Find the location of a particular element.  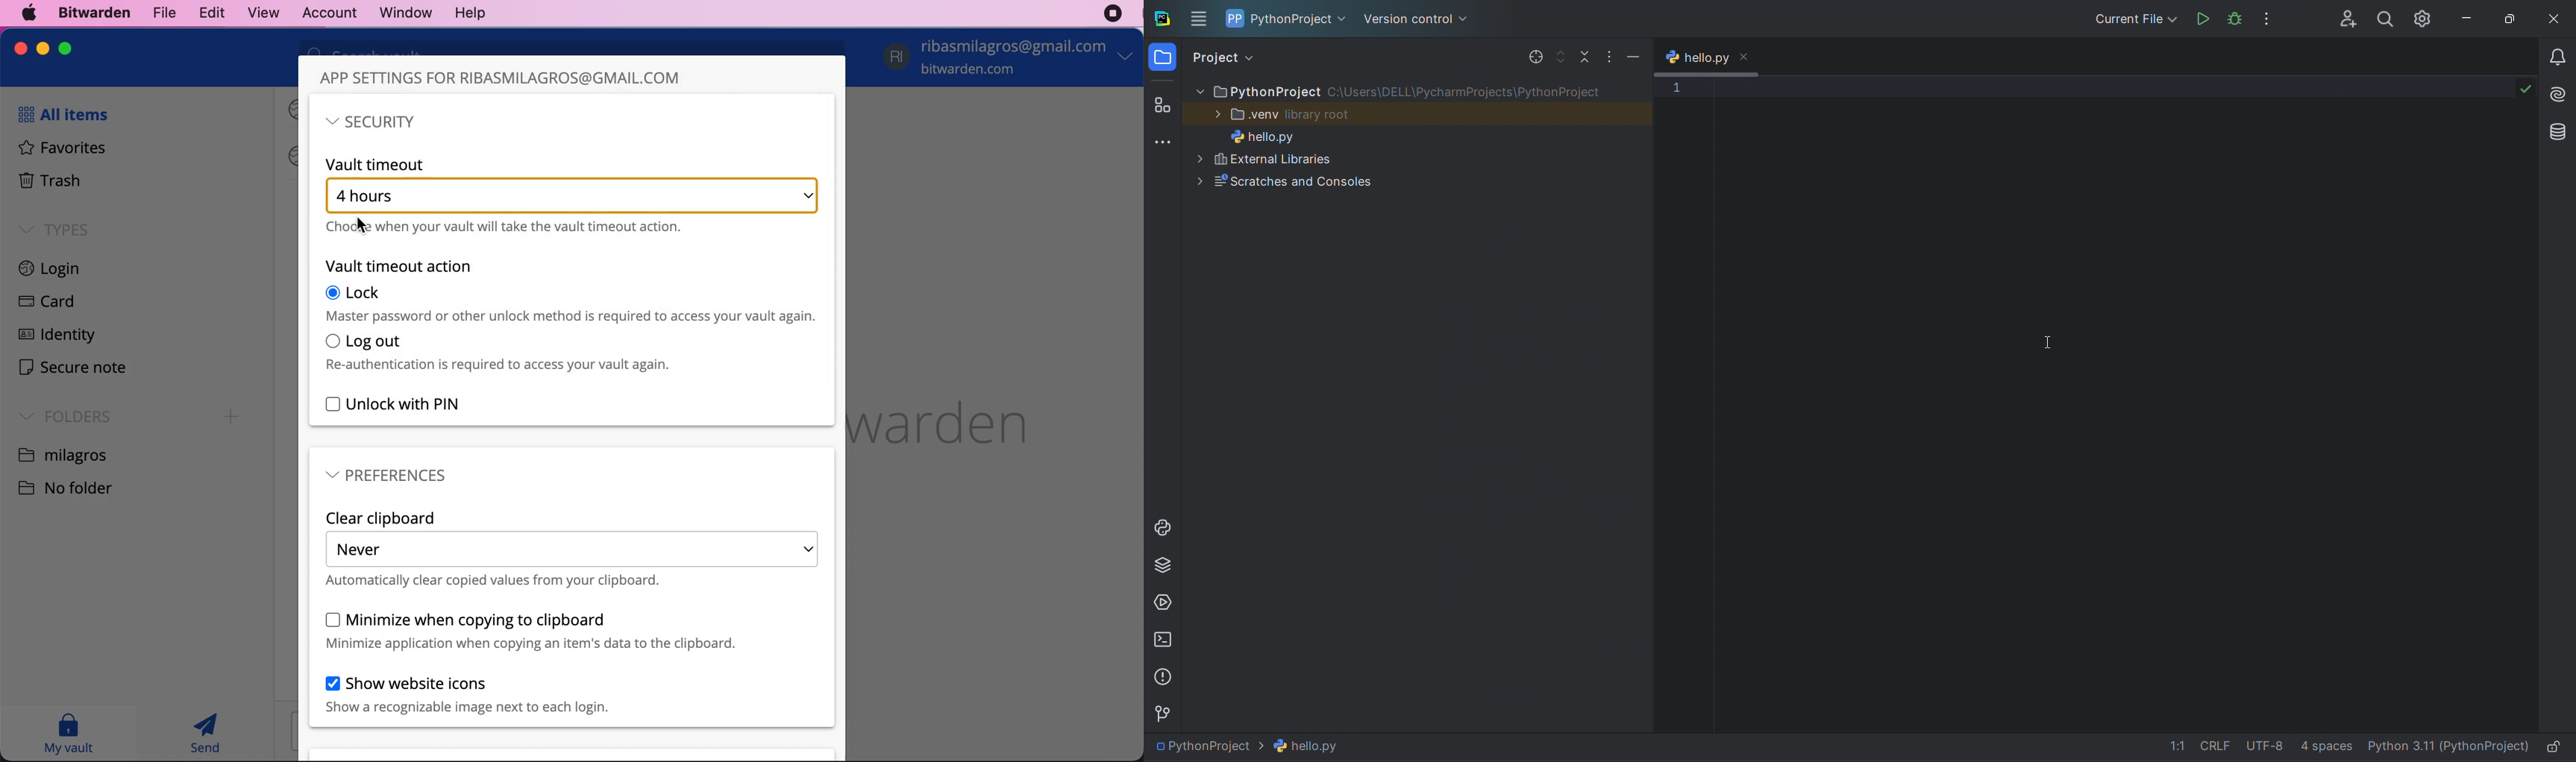

maximize is located at coordinates (2517, 17).